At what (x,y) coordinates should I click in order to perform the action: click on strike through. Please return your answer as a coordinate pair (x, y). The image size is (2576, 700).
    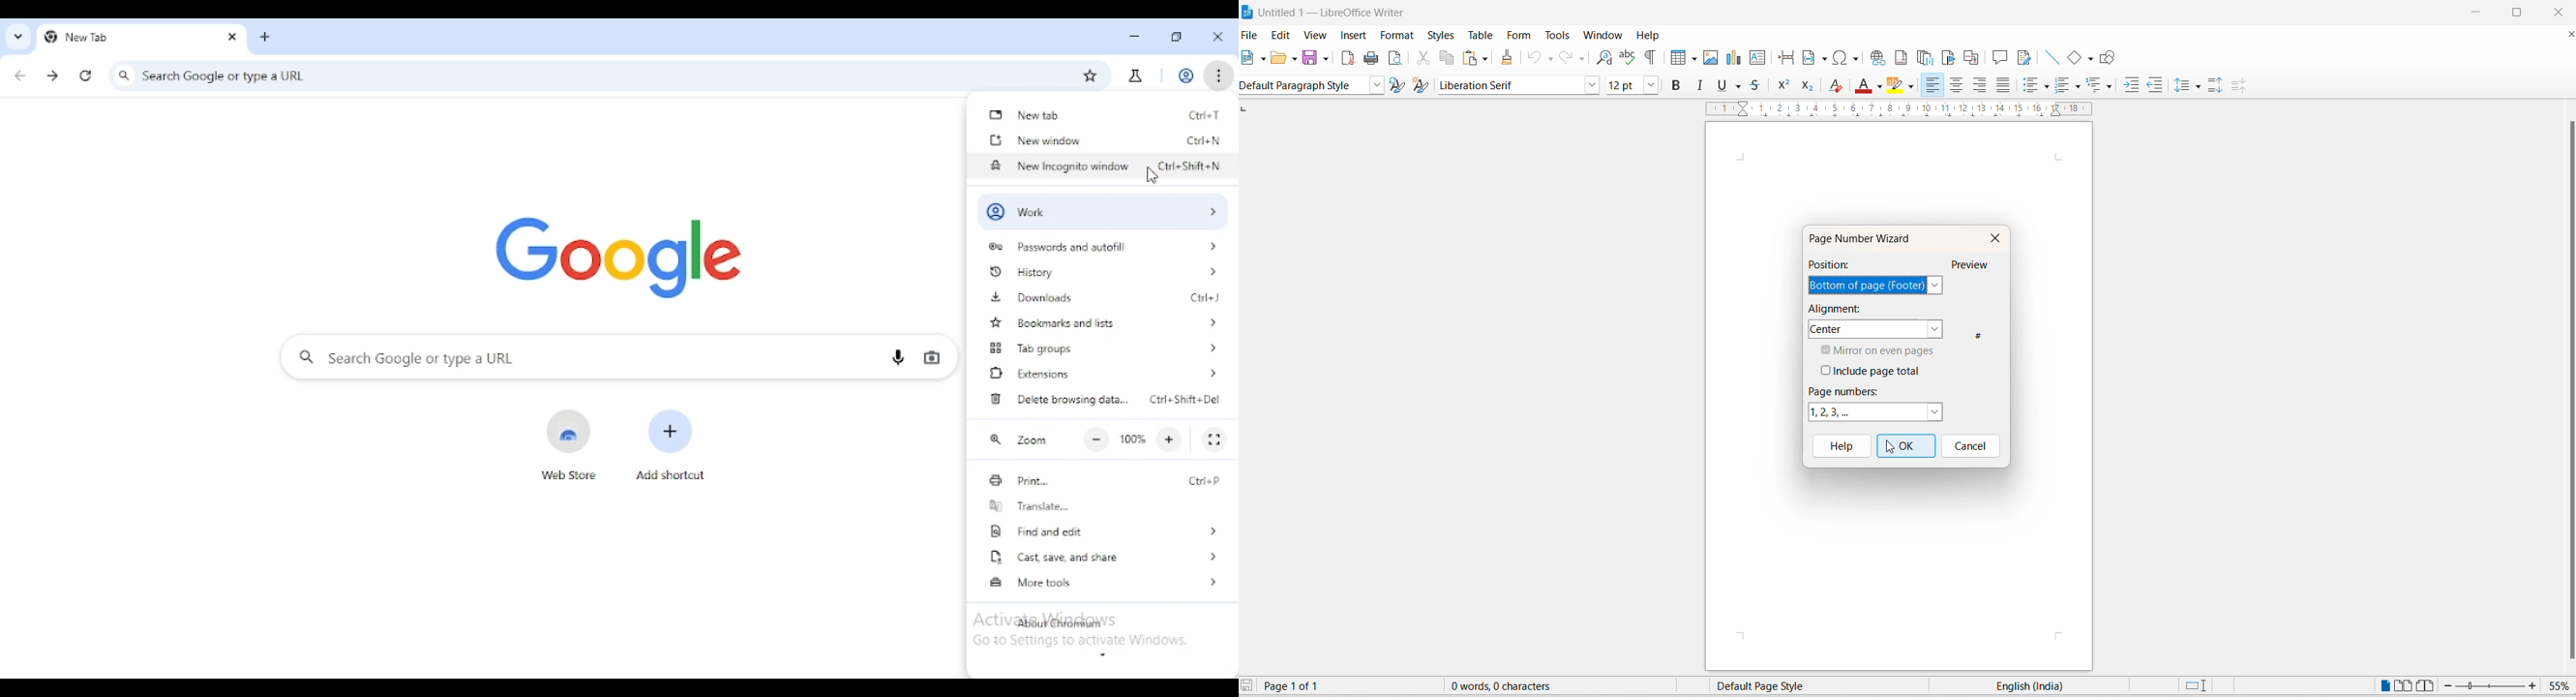
    Looking at the image, I should click on (1757, 85).